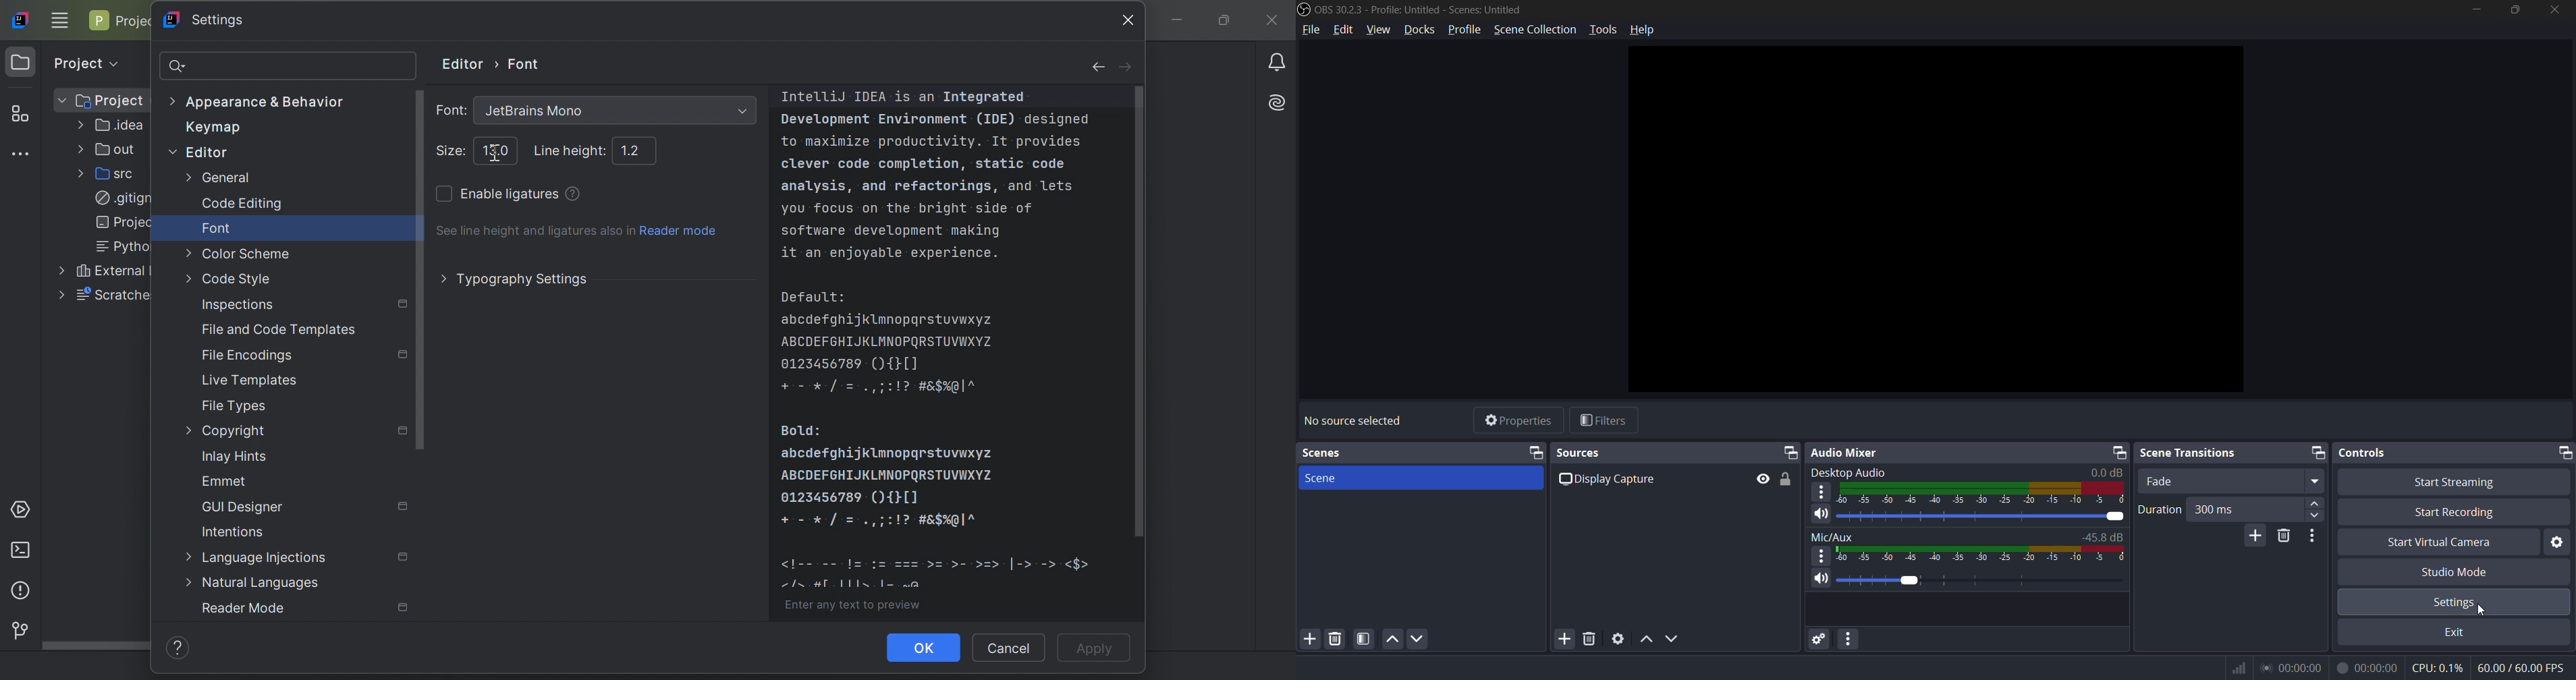 This screenshot has width=2576, height=700. What do you see at coordinates (1616, 637) in the screenshot?
I see `open source properties` at bounding box center [1616, 637].